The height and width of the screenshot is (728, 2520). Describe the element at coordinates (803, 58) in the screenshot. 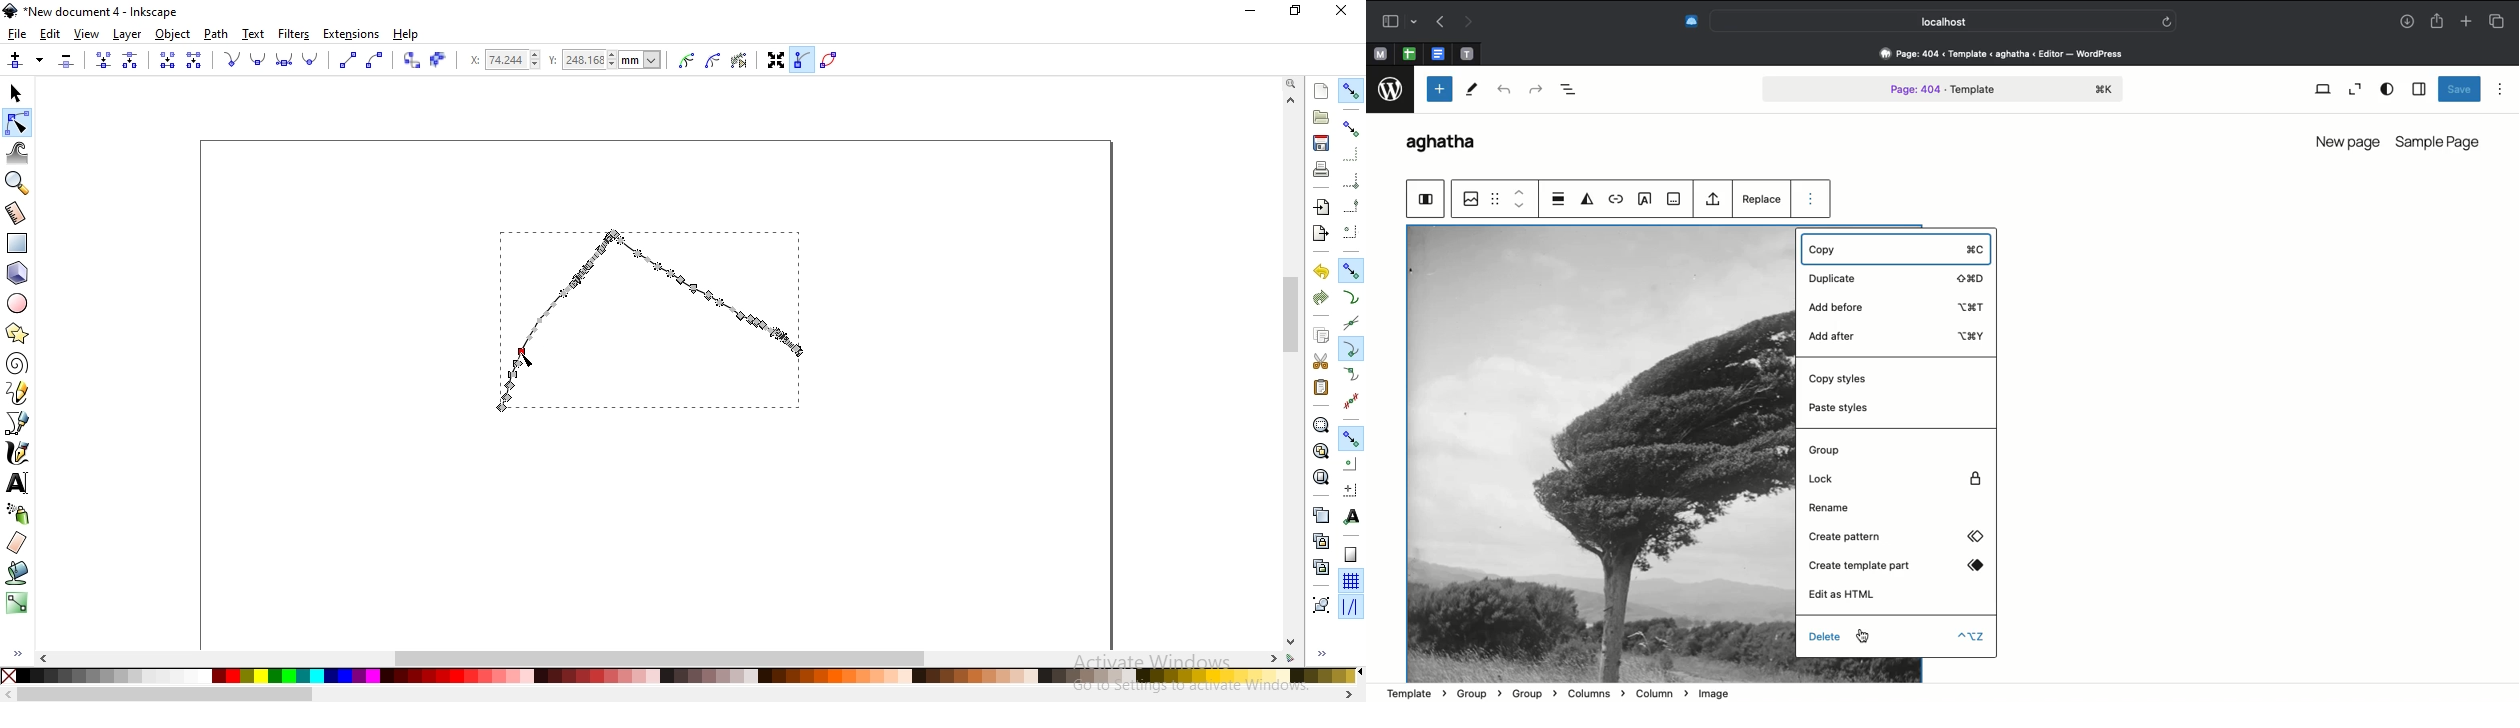

I see `show bezier handle of selected nodes` at that location.